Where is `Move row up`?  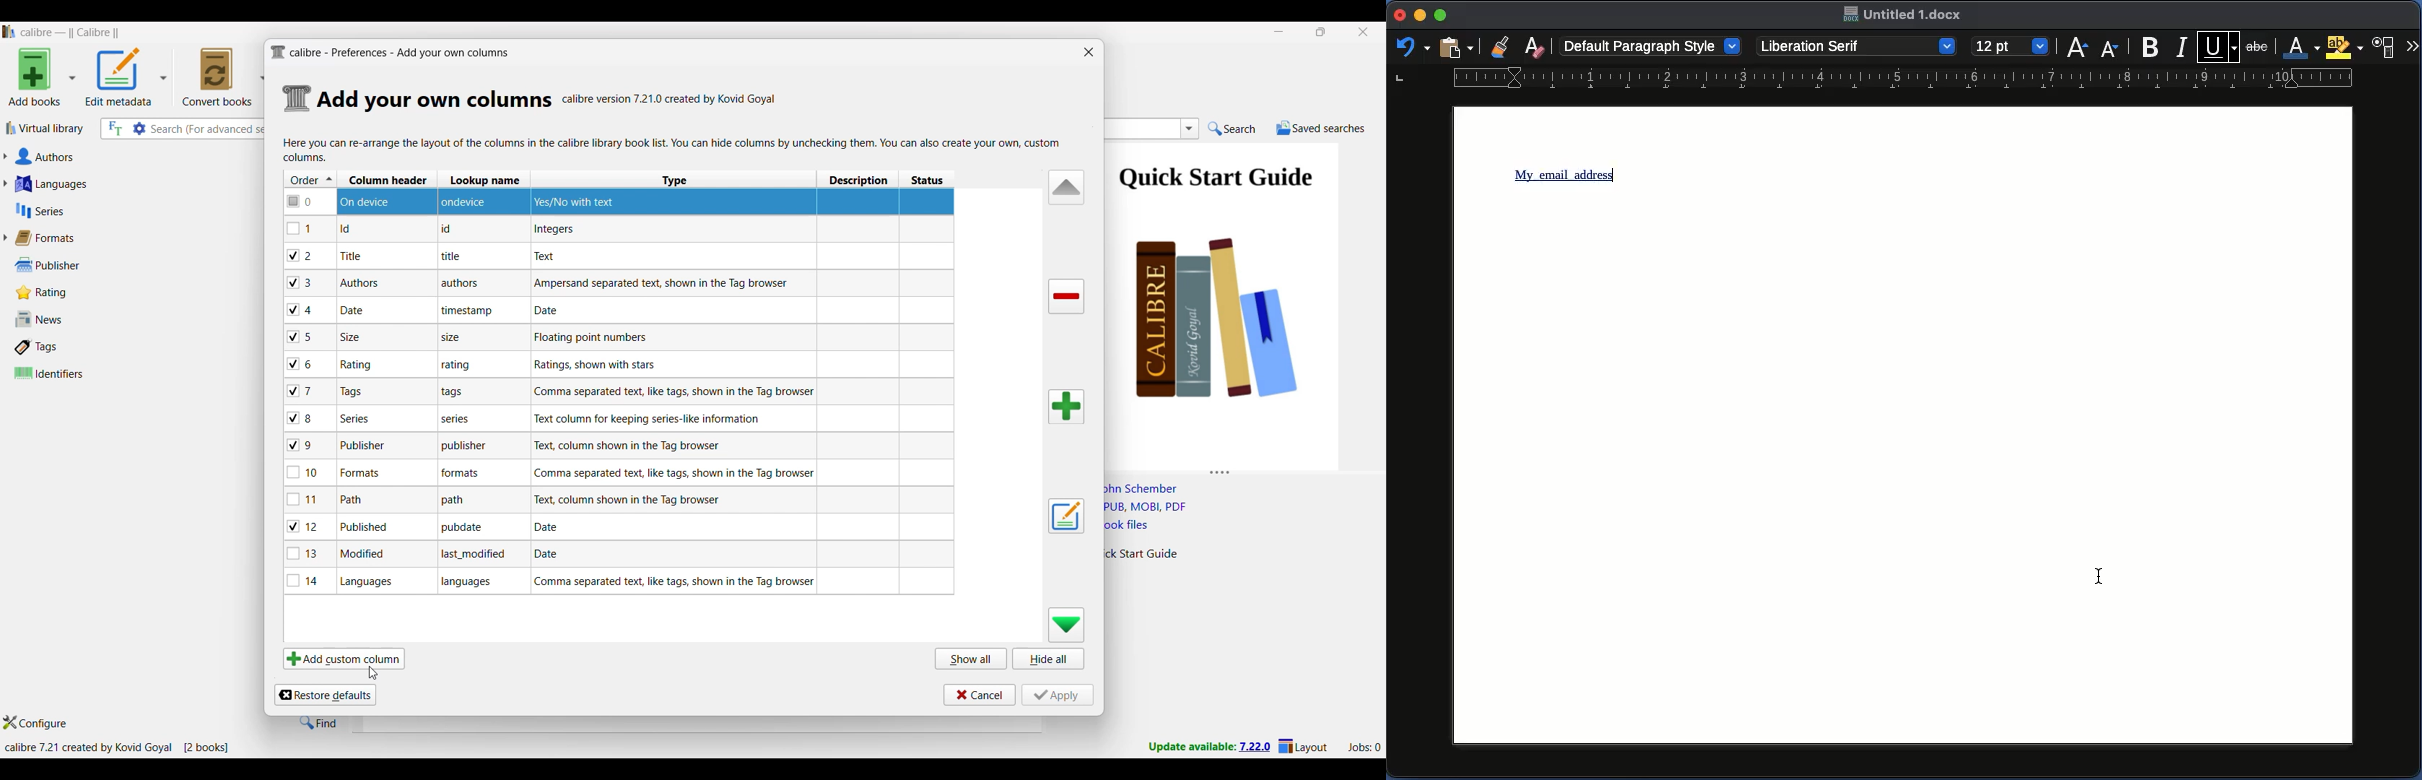
Move row up is located at coordinates (1067, 186).